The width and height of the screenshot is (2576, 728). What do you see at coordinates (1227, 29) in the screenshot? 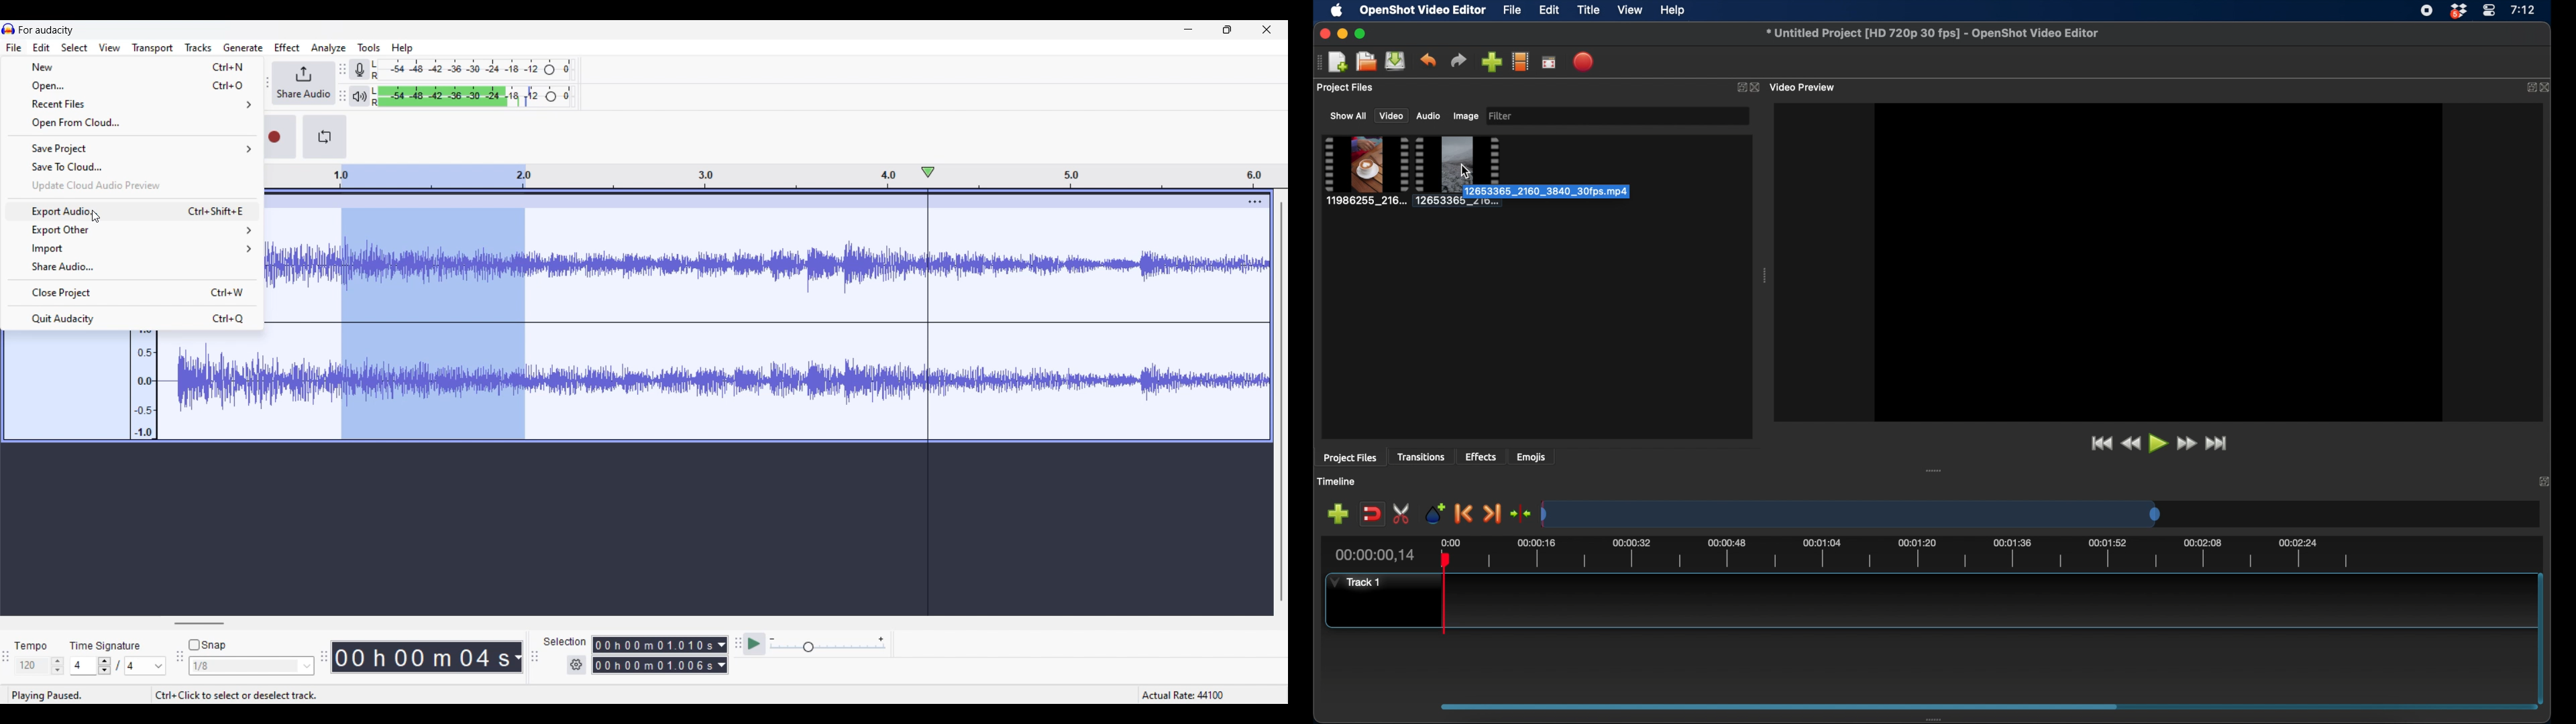
I see `Show in smaller tab` at bounding box center [1227, 29].